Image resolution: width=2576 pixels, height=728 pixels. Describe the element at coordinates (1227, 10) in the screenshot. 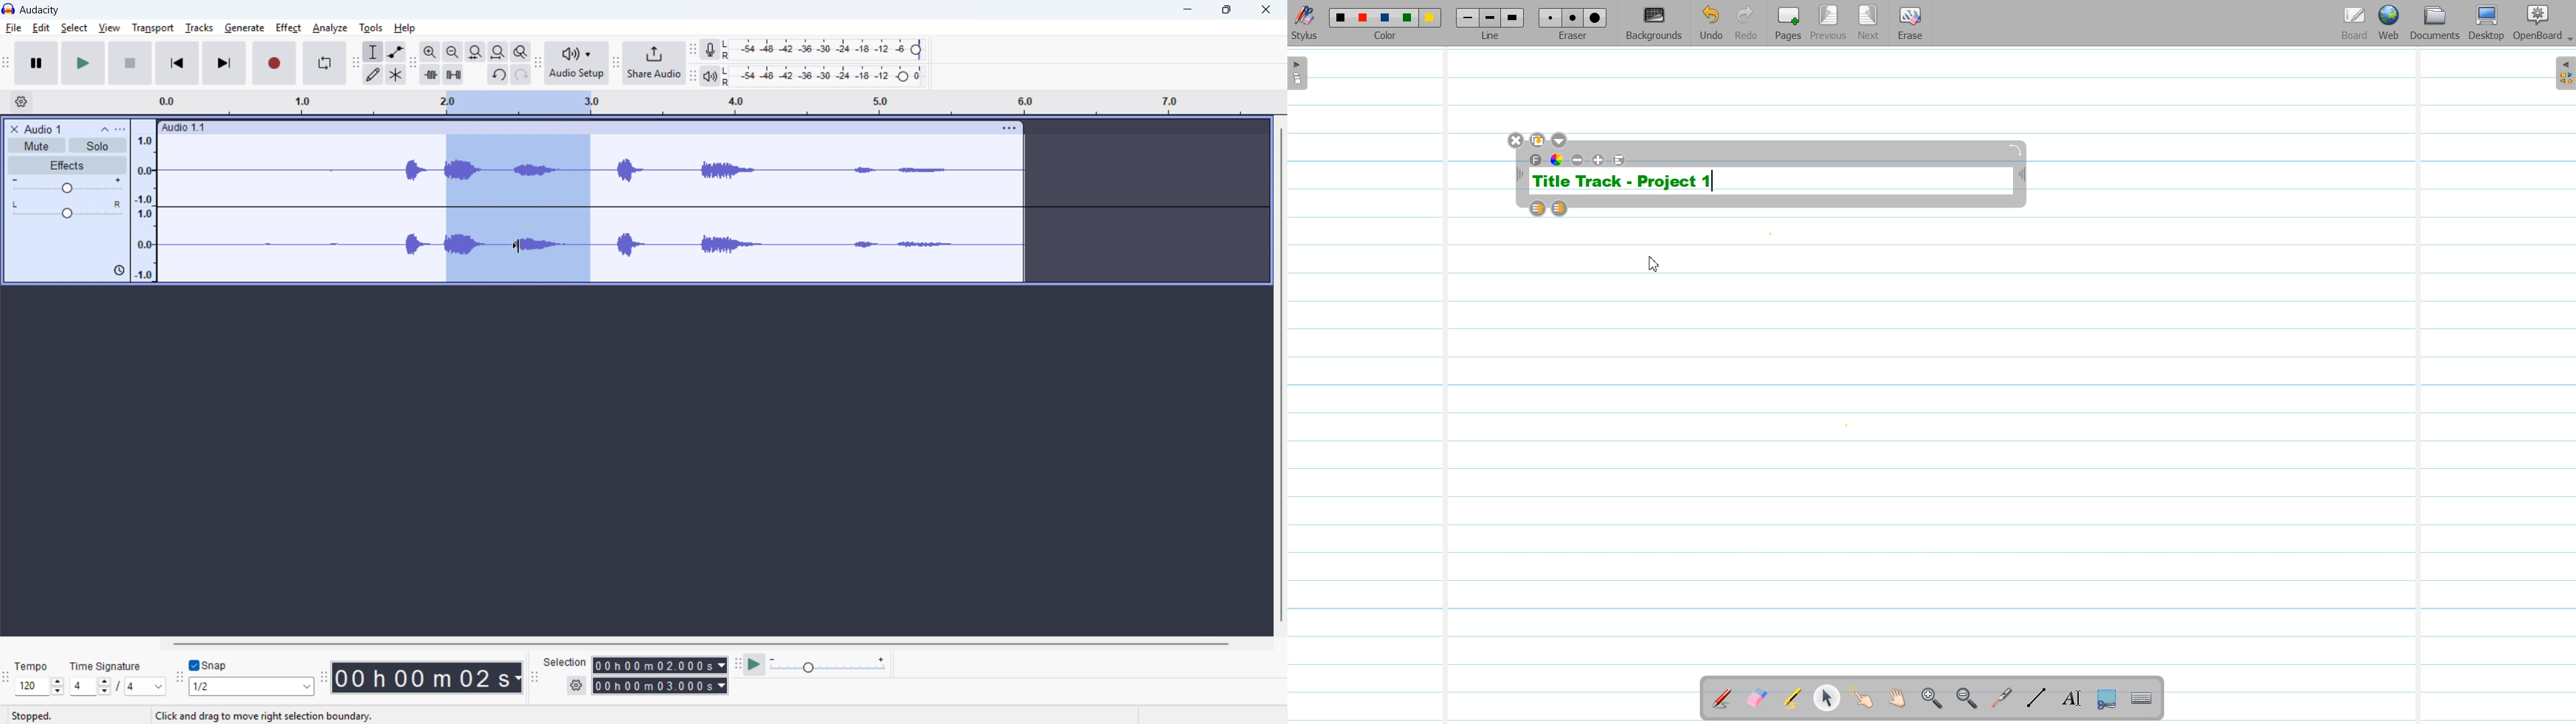

I see `Maximise ` at that location.